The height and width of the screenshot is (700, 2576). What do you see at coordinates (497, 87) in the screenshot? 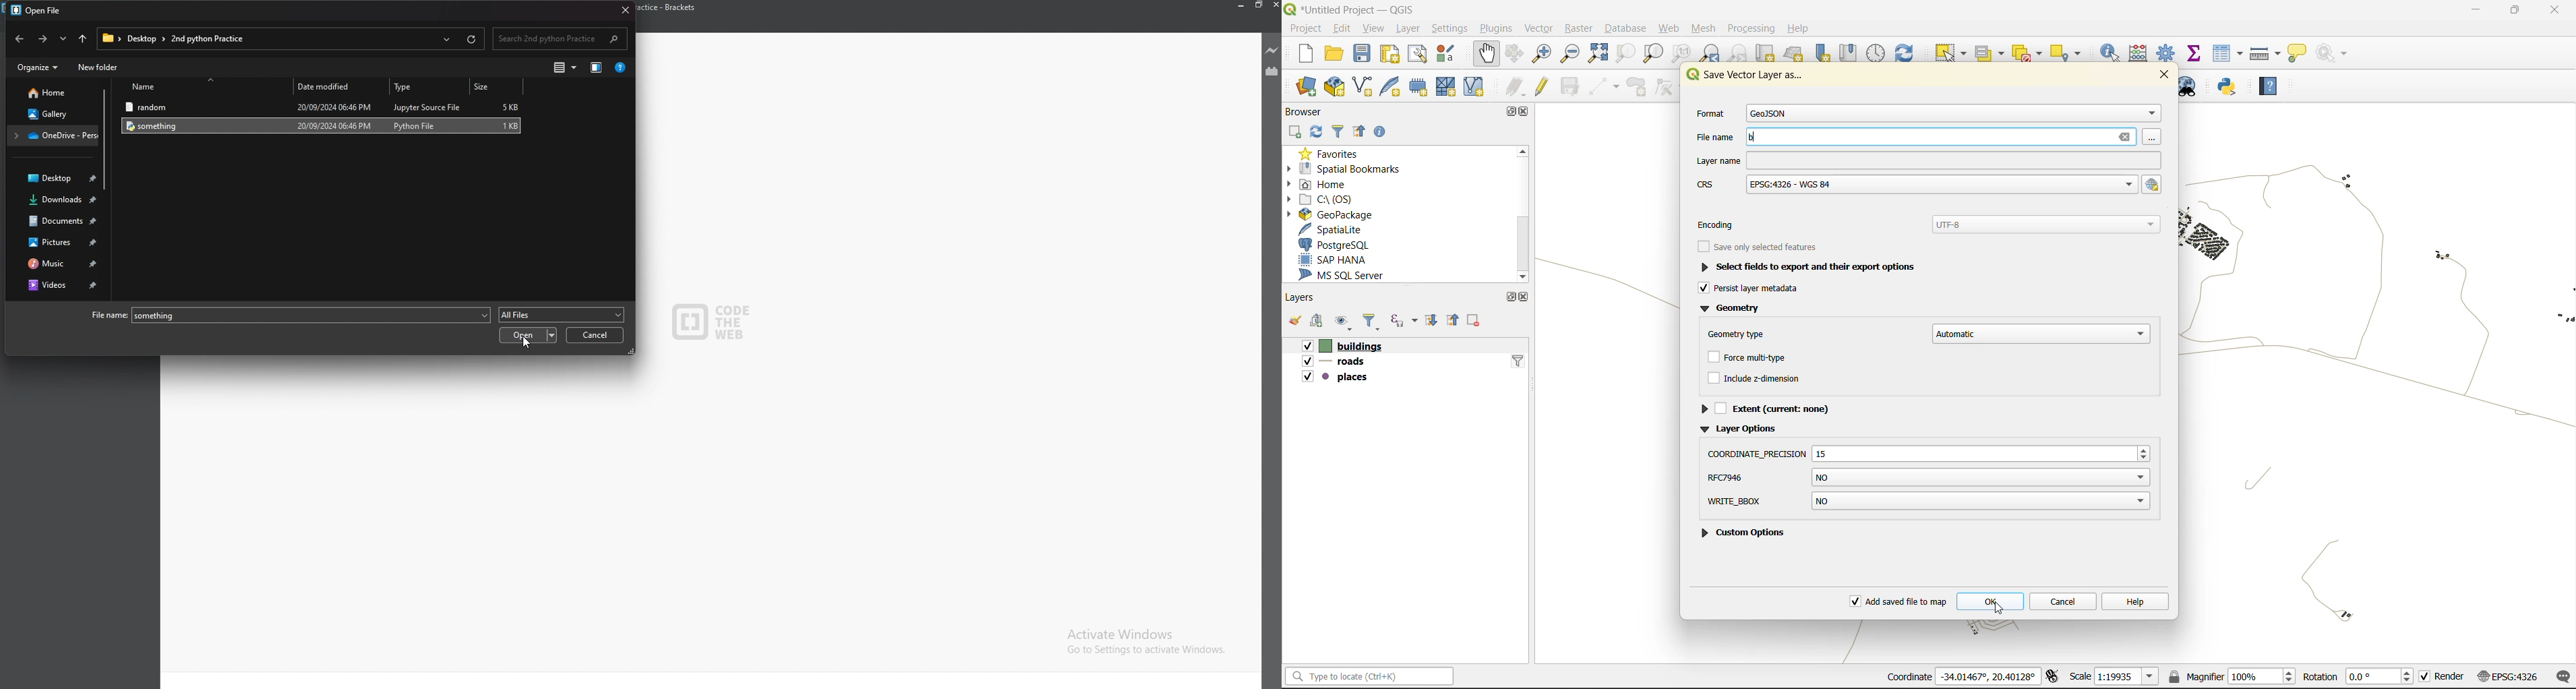
I see `size` at bounding box center [497, 87].